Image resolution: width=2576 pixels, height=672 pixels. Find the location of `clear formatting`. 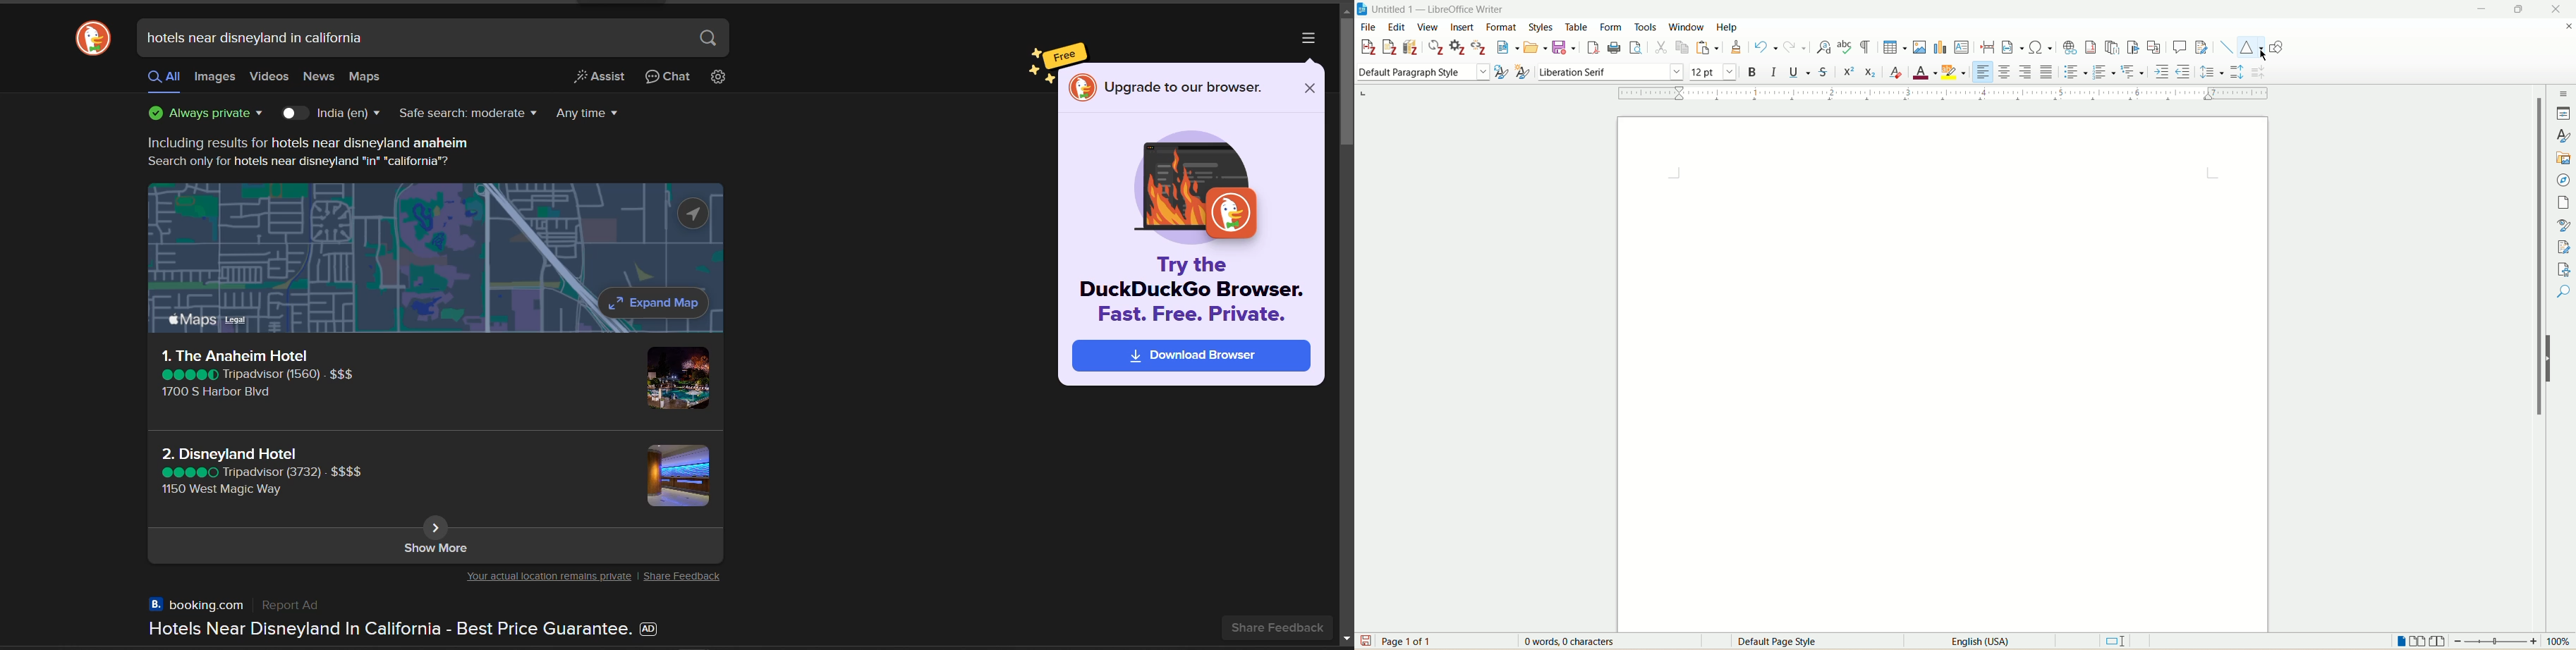

clear formatting is located at coordinates (1896, 73).